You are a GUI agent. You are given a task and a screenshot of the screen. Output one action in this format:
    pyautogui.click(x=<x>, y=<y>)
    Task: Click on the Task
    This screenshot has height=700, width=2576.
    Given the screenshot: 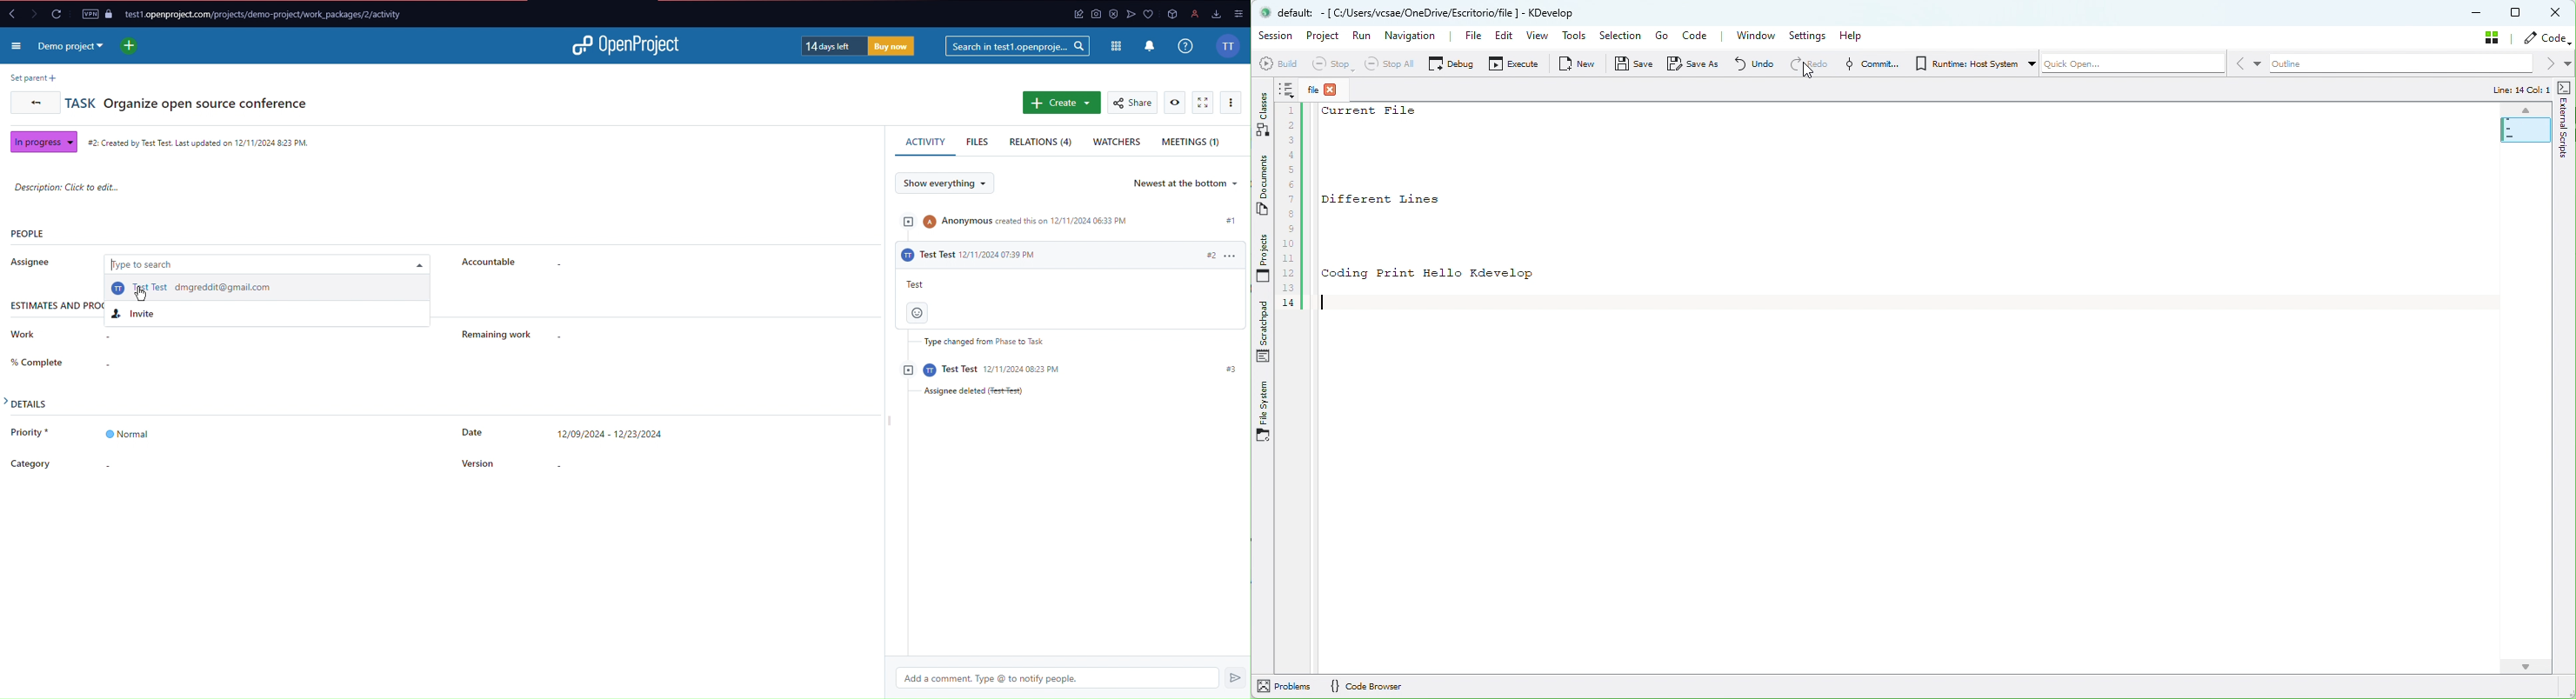 What is the action you would take?
    pyautogui.click(x=80, y=101)
    